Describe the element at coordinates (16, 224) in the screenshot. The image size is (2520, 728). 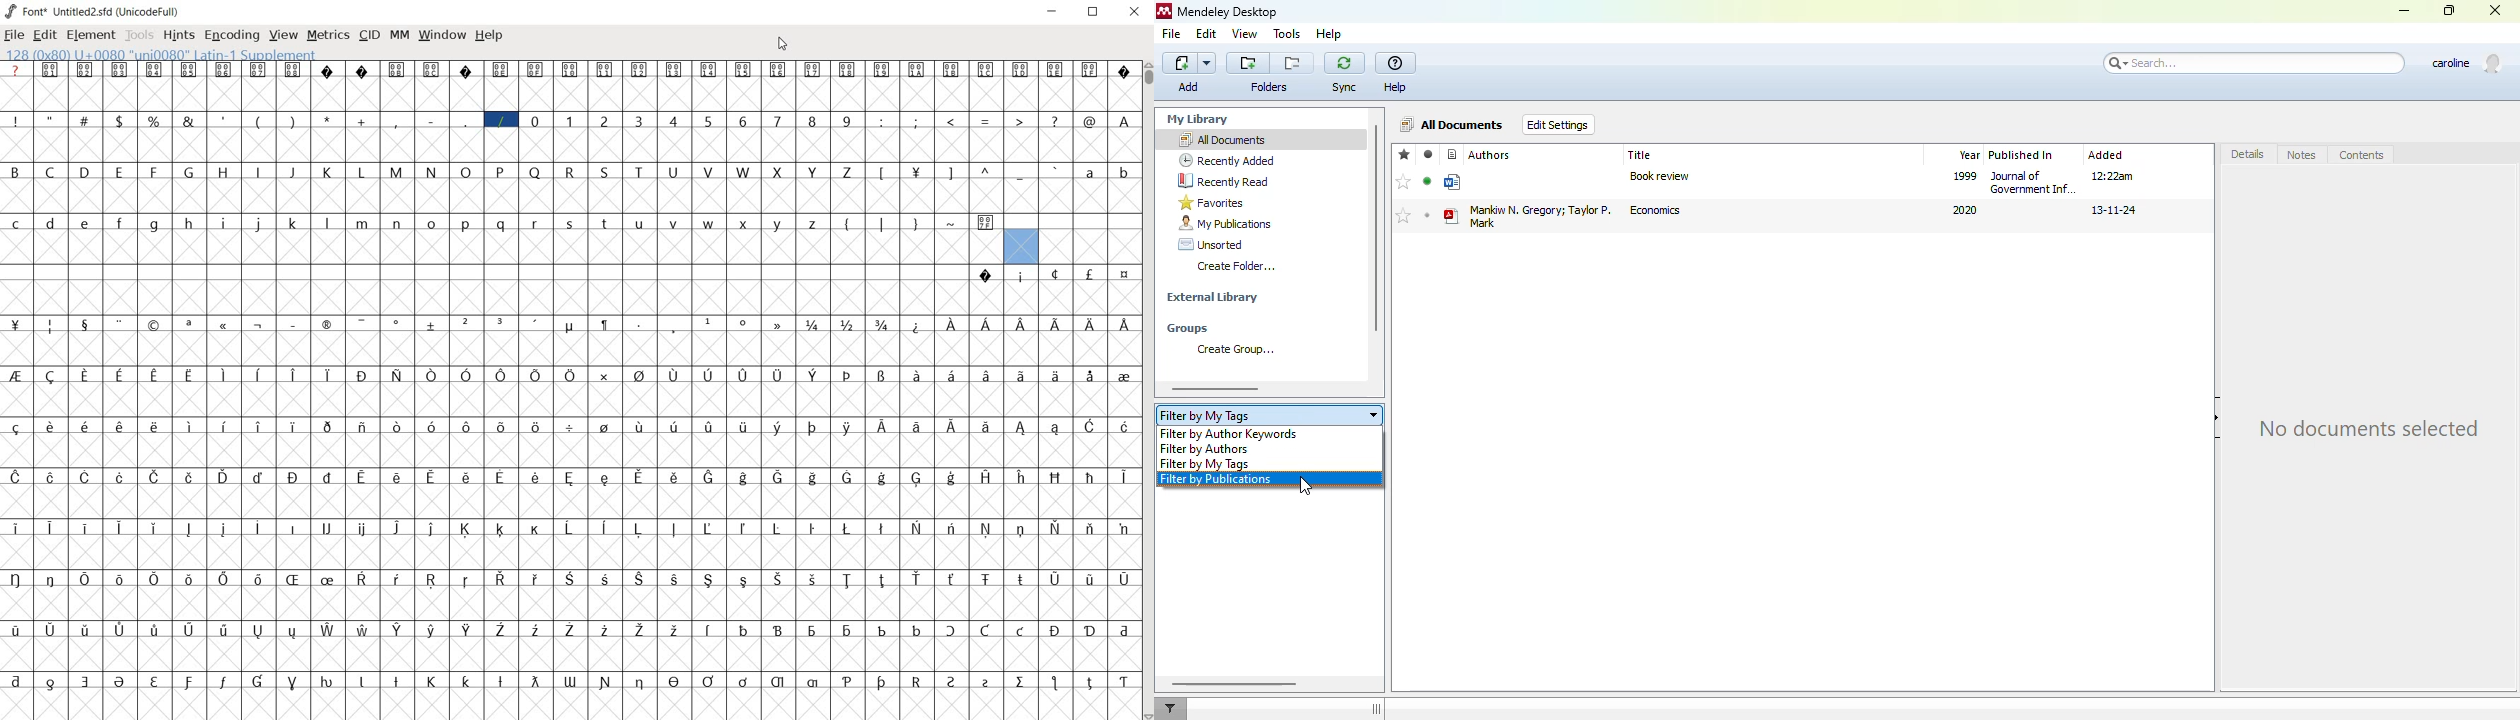
I see `glyph` at that location.